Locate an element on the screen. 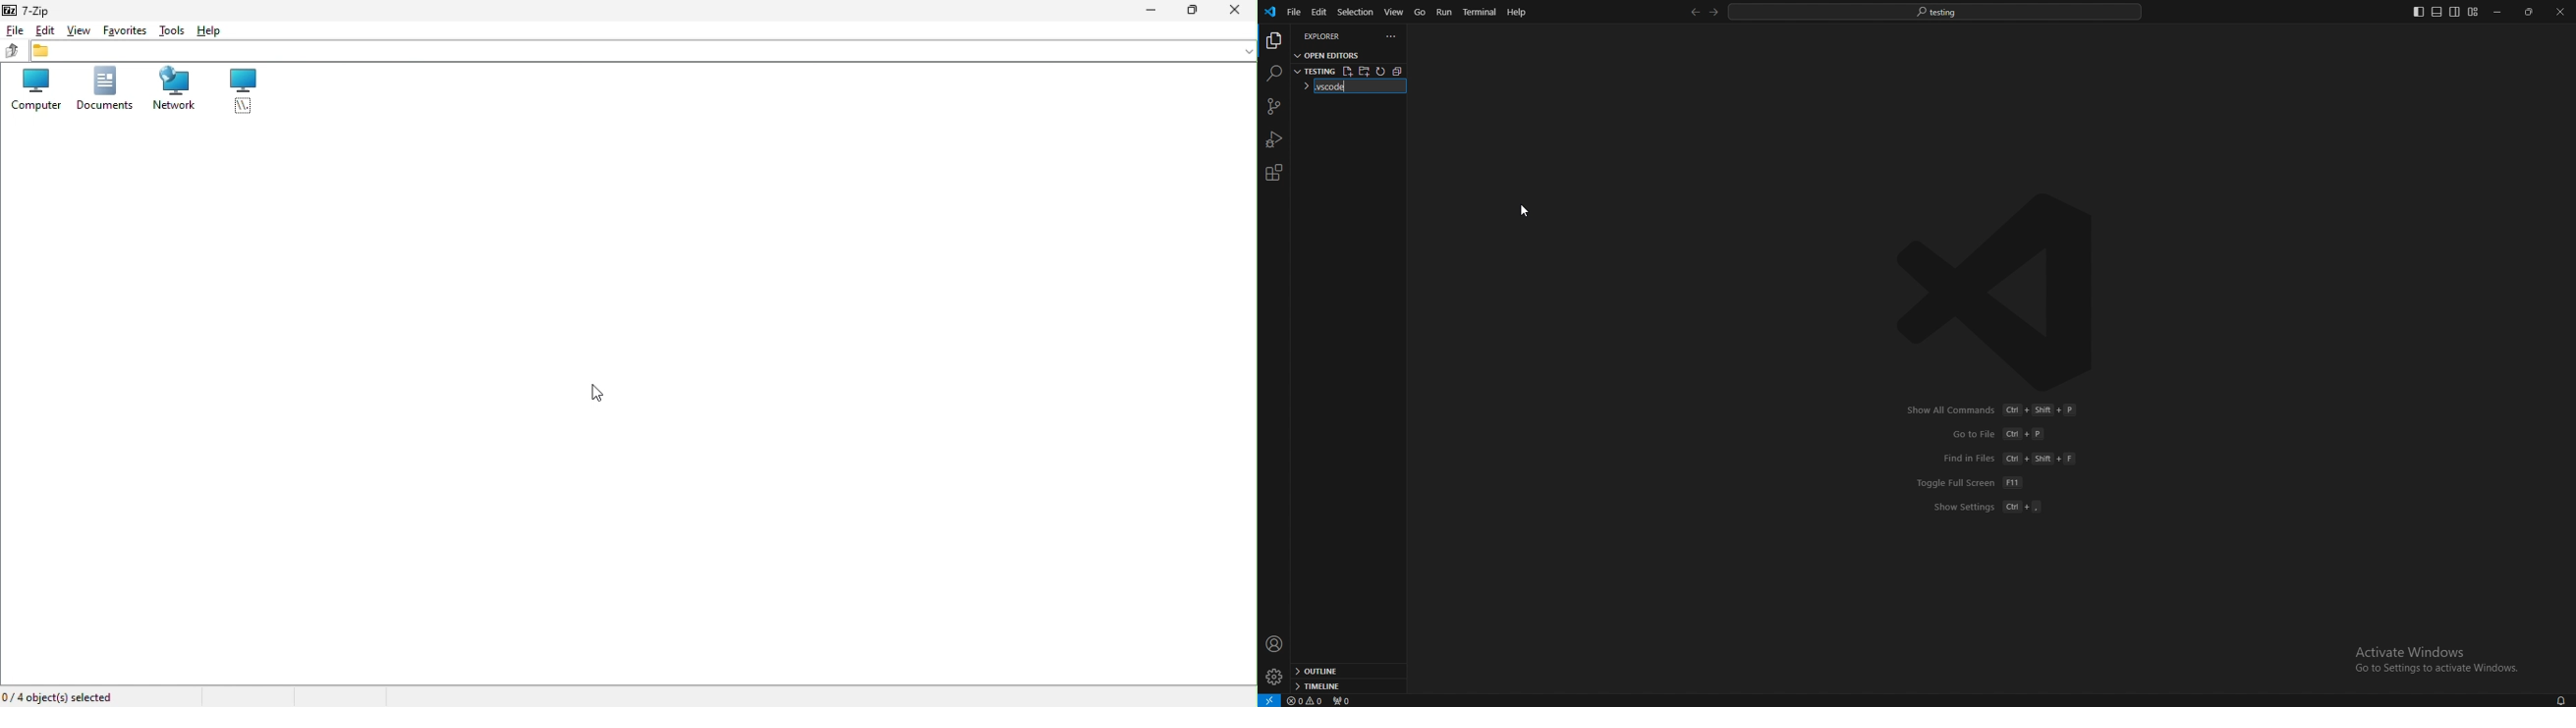 Image resolution: width=2576 pixels, height=728 pixels. file is located at coordinates (1293, 12).